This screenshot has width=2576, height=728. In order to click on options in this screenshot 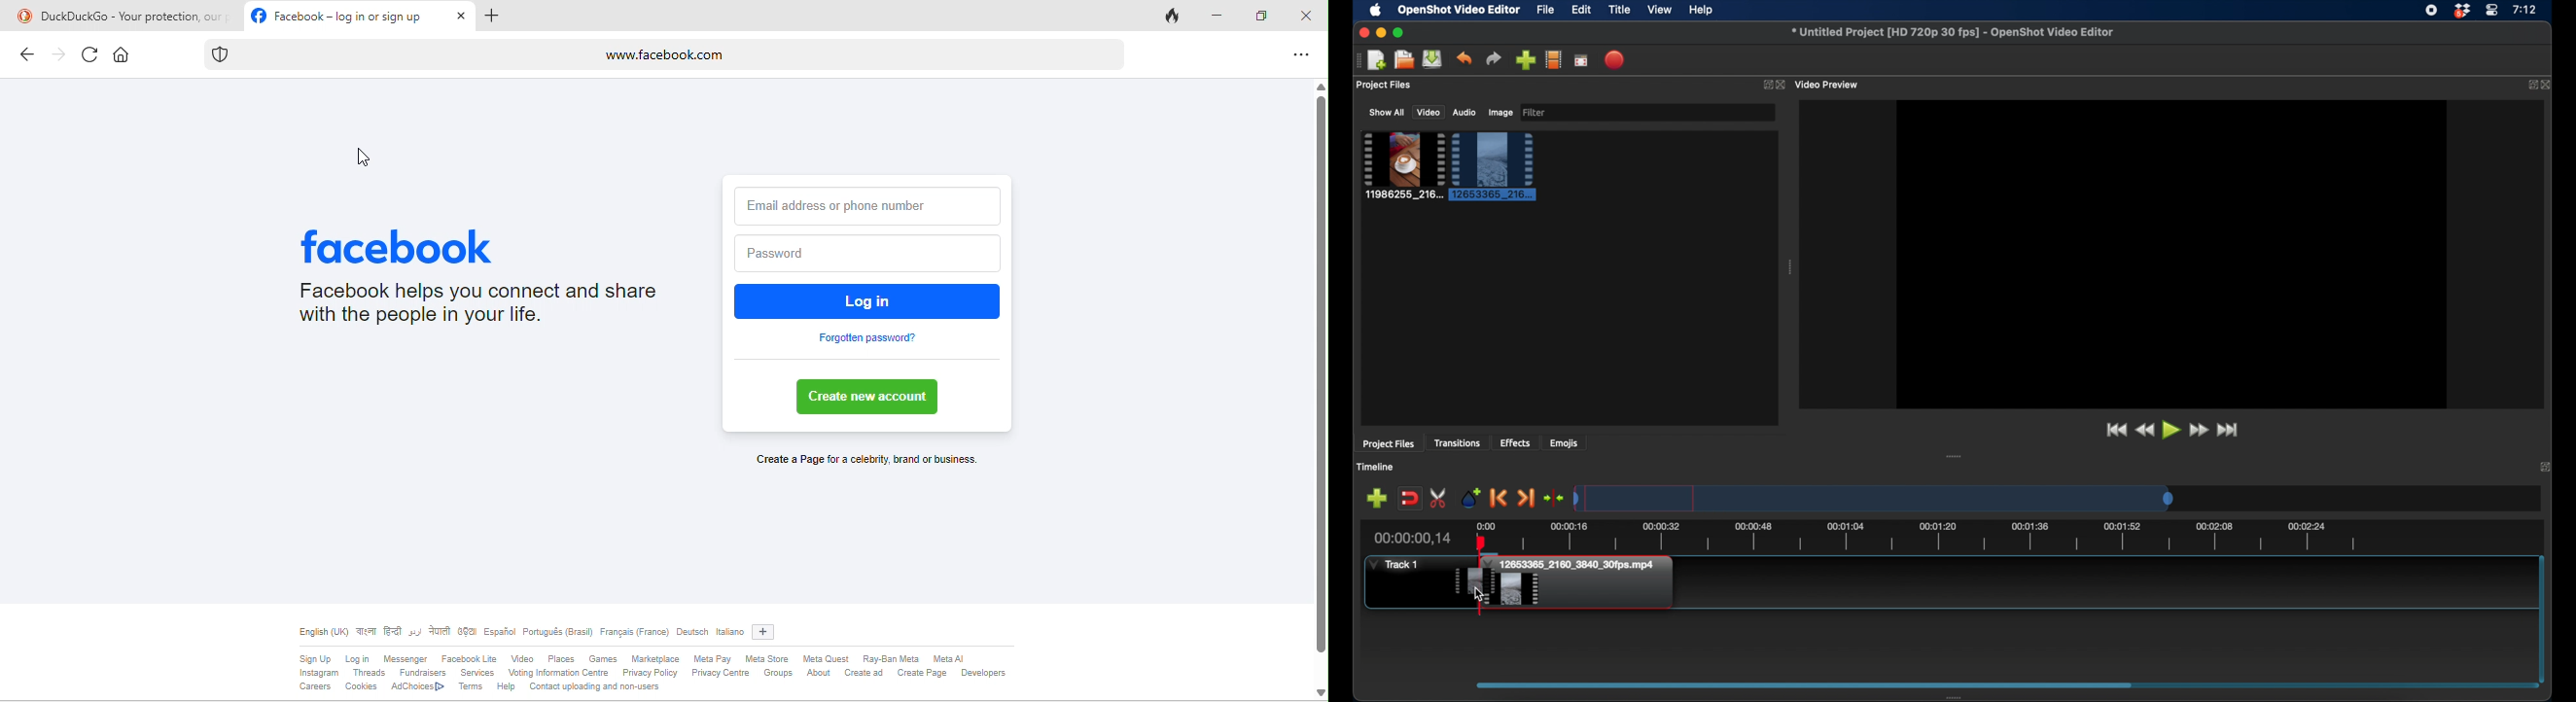, I will do `click(1297, 56)`.